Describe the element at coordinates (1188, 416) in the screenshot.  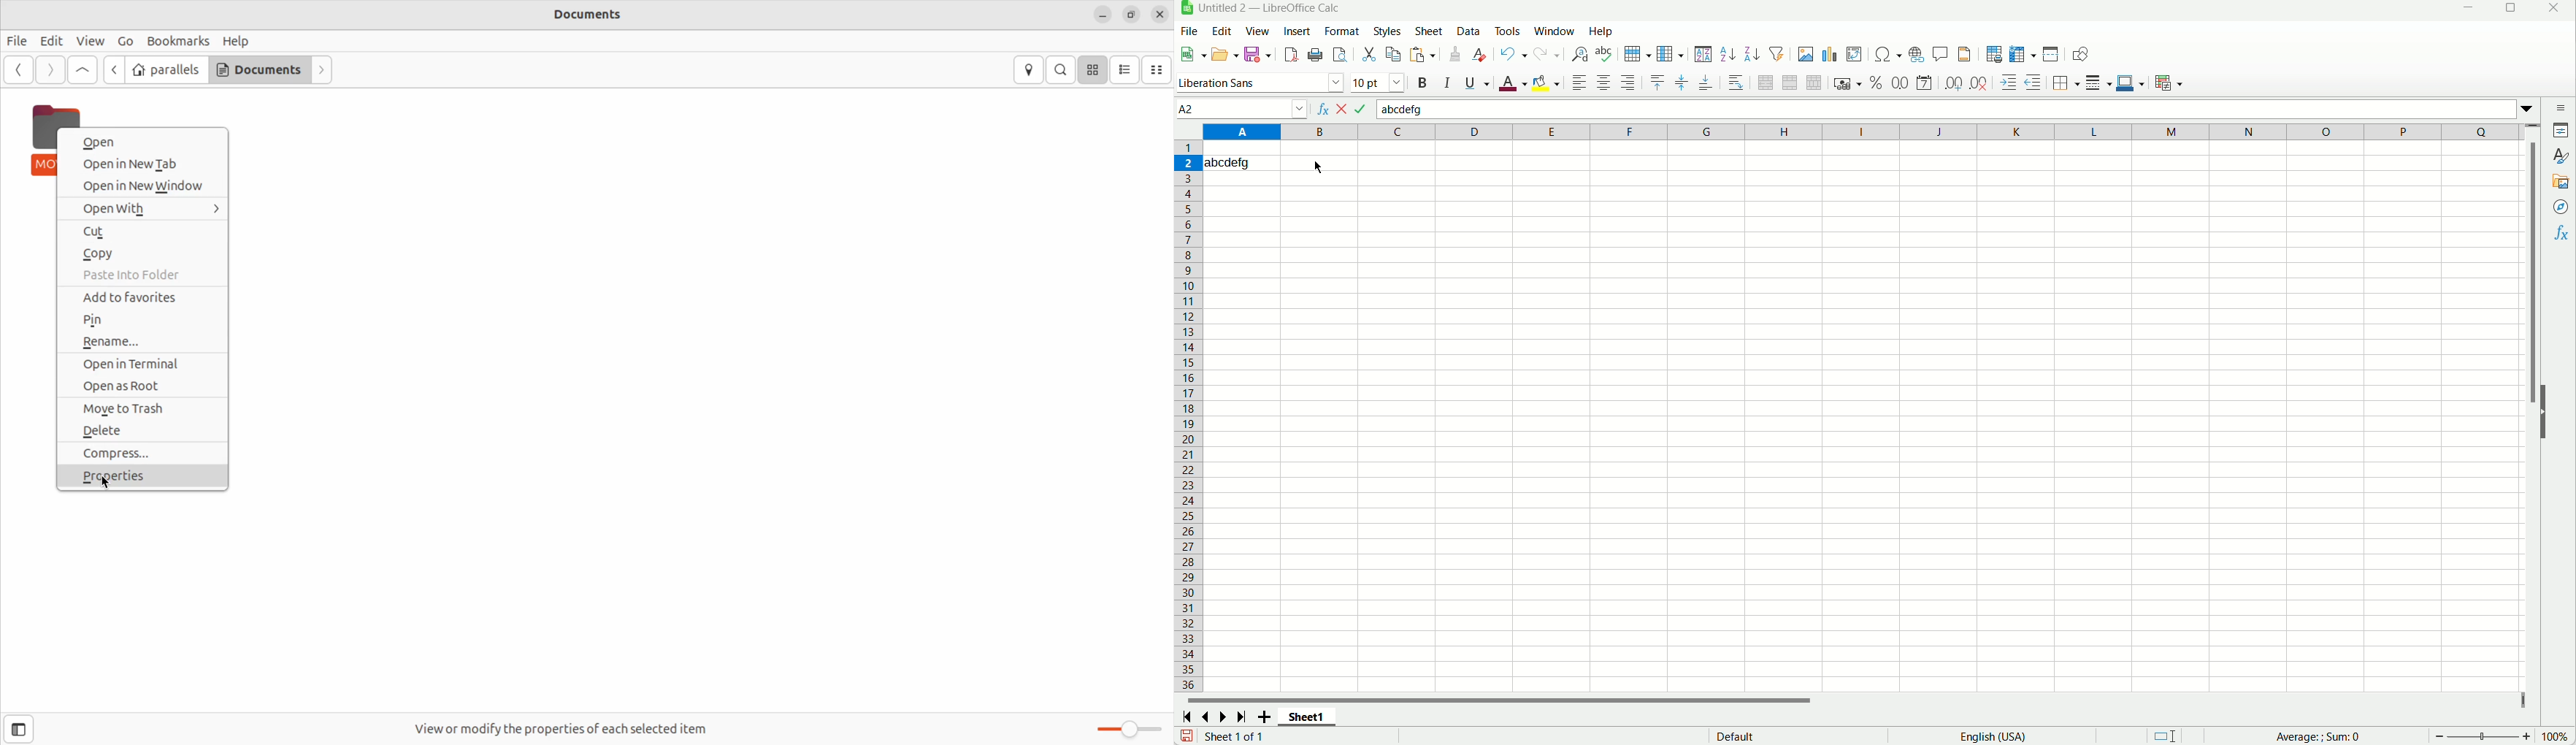
I see `rows` at that location.